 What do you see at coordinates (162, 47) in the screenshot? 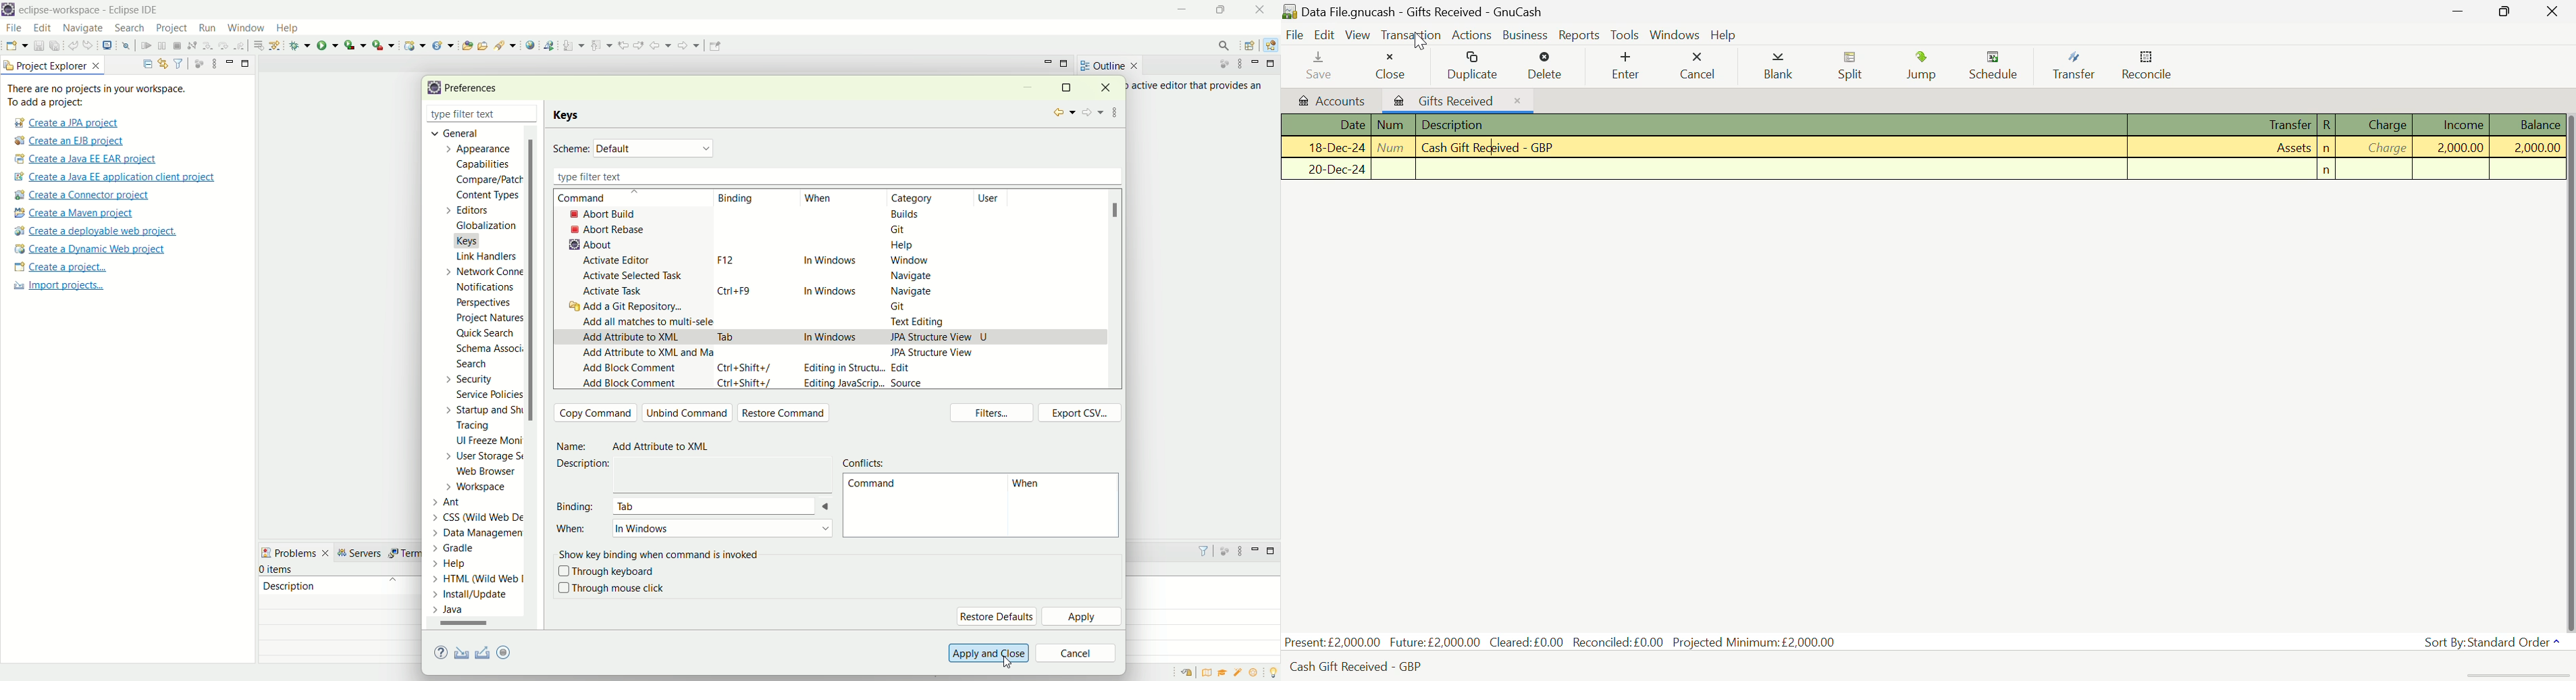
I see `suspend` at bounding box center [162, 47].